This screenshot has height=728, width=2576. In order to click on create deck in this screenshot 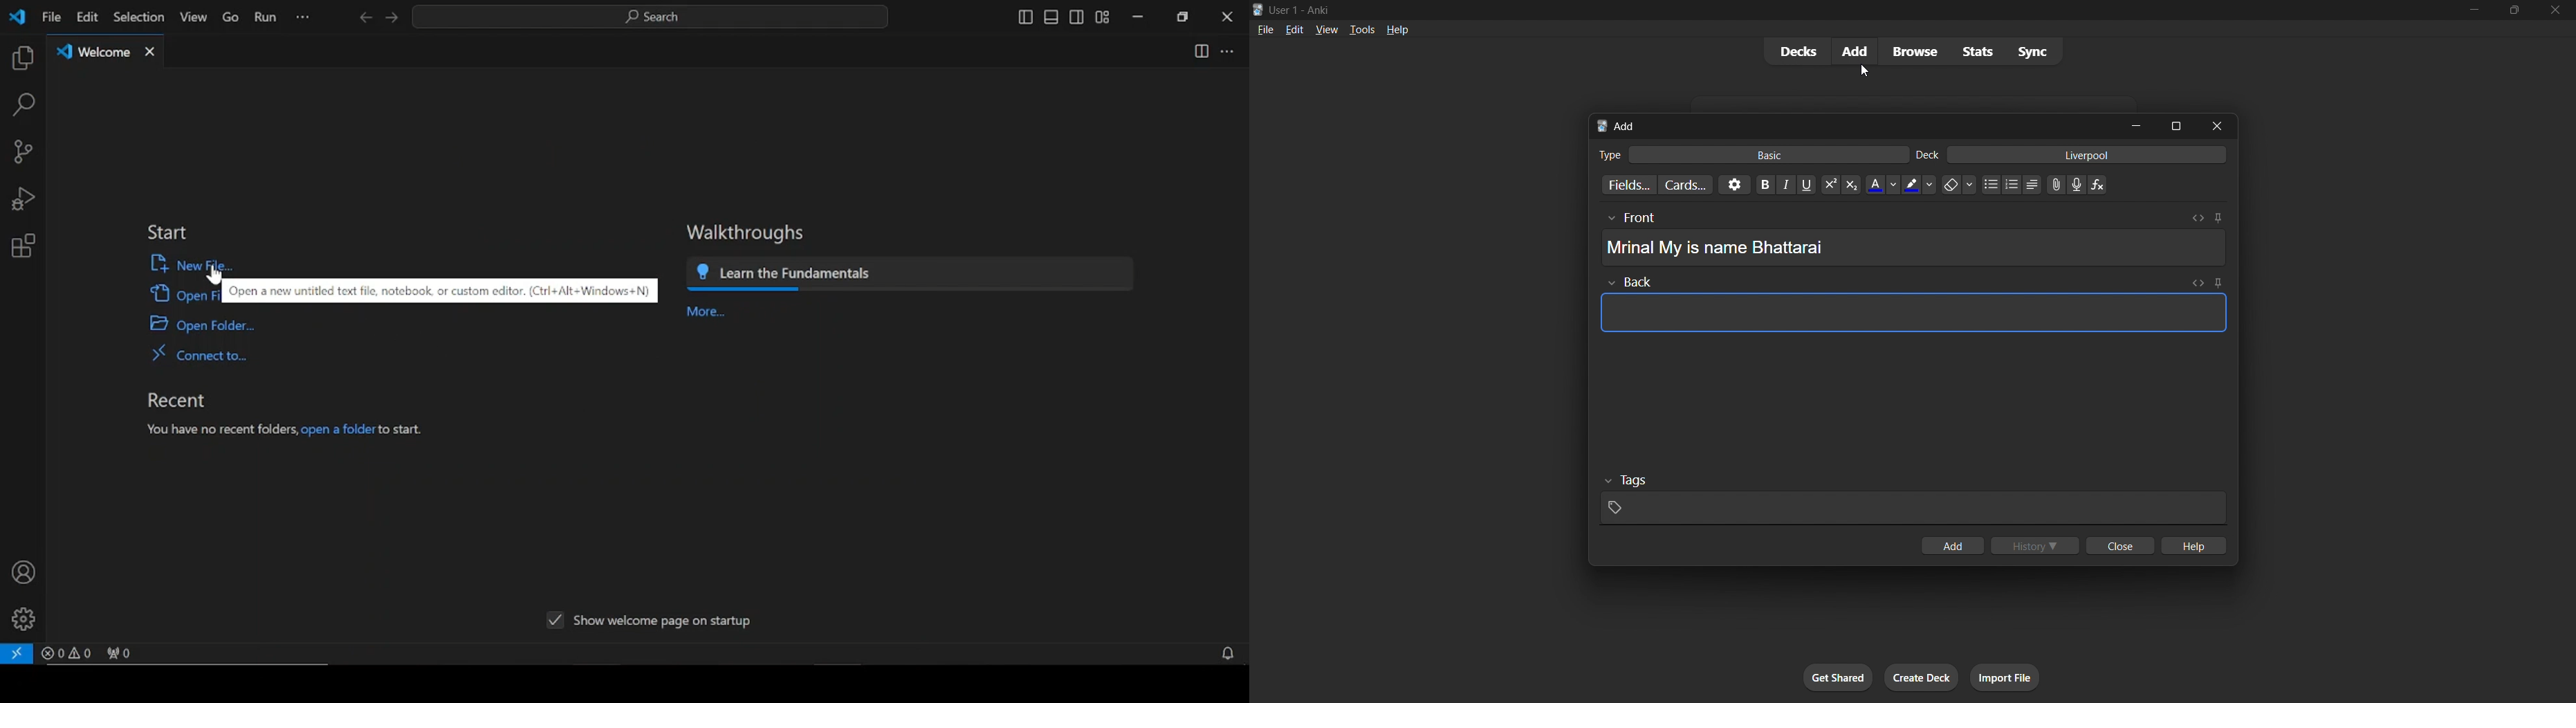, I will do `click(1921, 677)`.